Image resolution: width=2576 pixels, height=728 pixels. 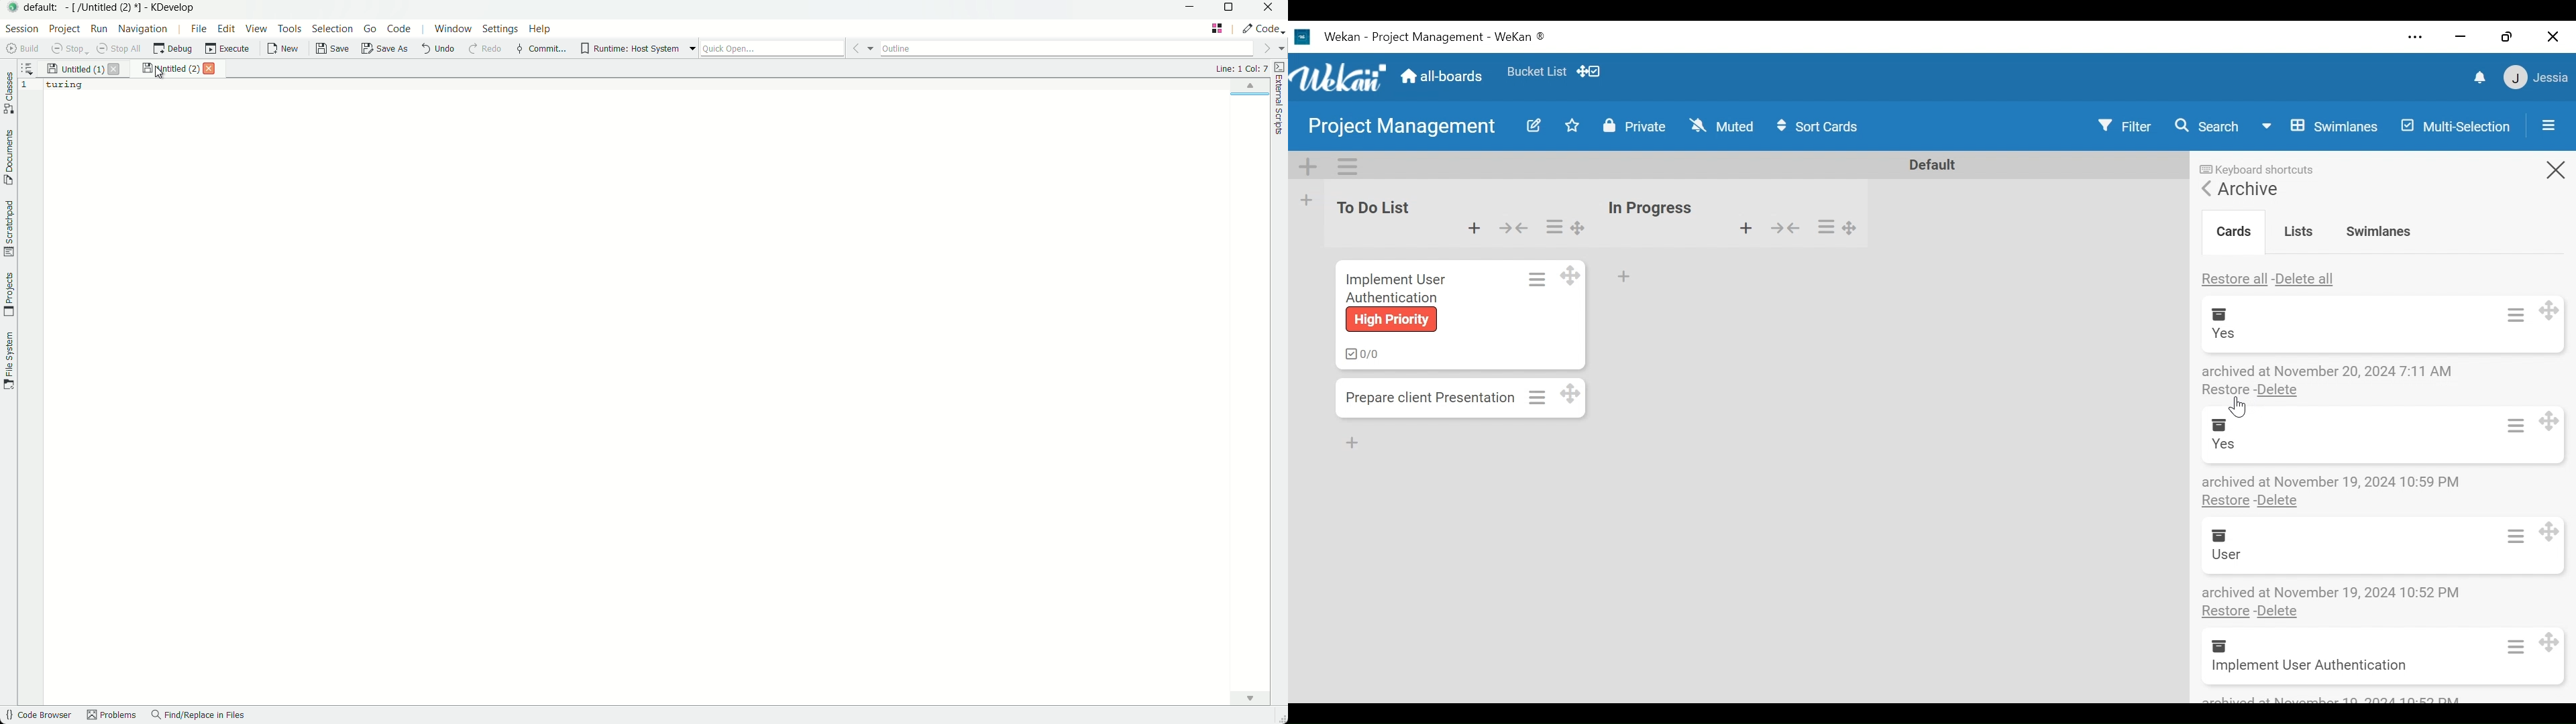 What do you see at coordinates (1359, 354) in the screenshot?
I see `checklist` at bounding box center [1359, 354].